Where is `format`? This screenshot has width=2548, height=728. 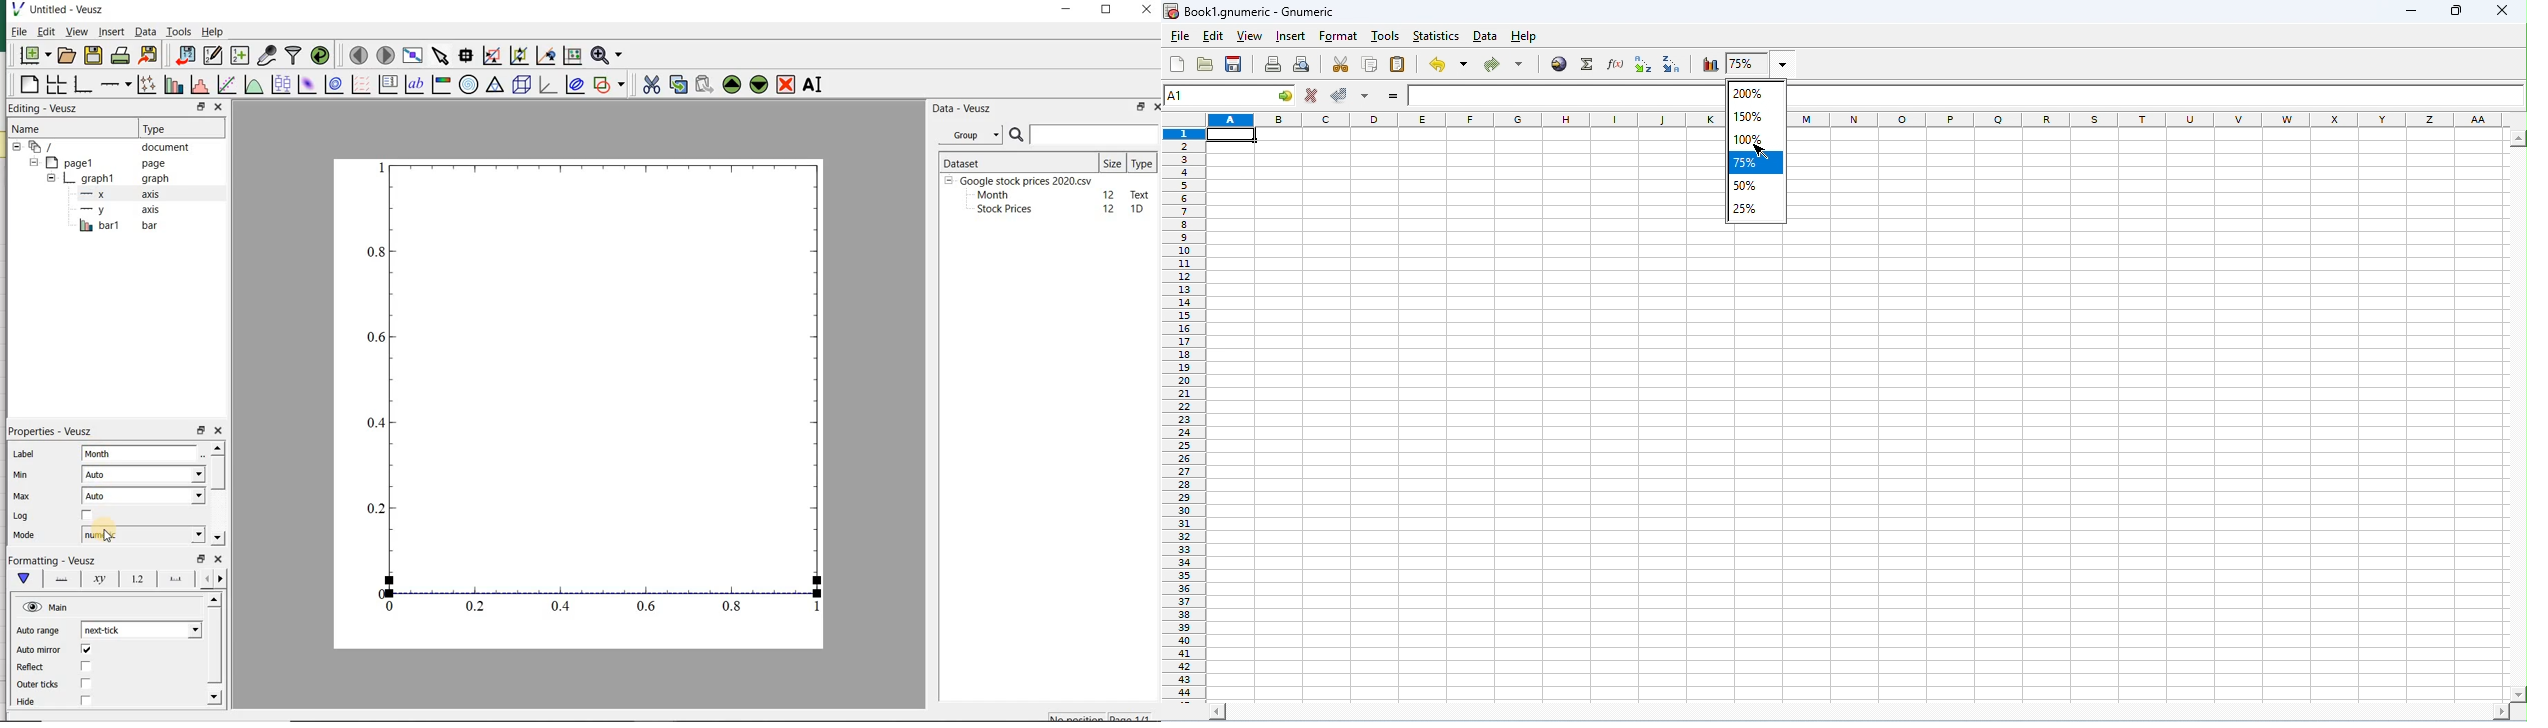
format is located at coordinates (1338, 37).